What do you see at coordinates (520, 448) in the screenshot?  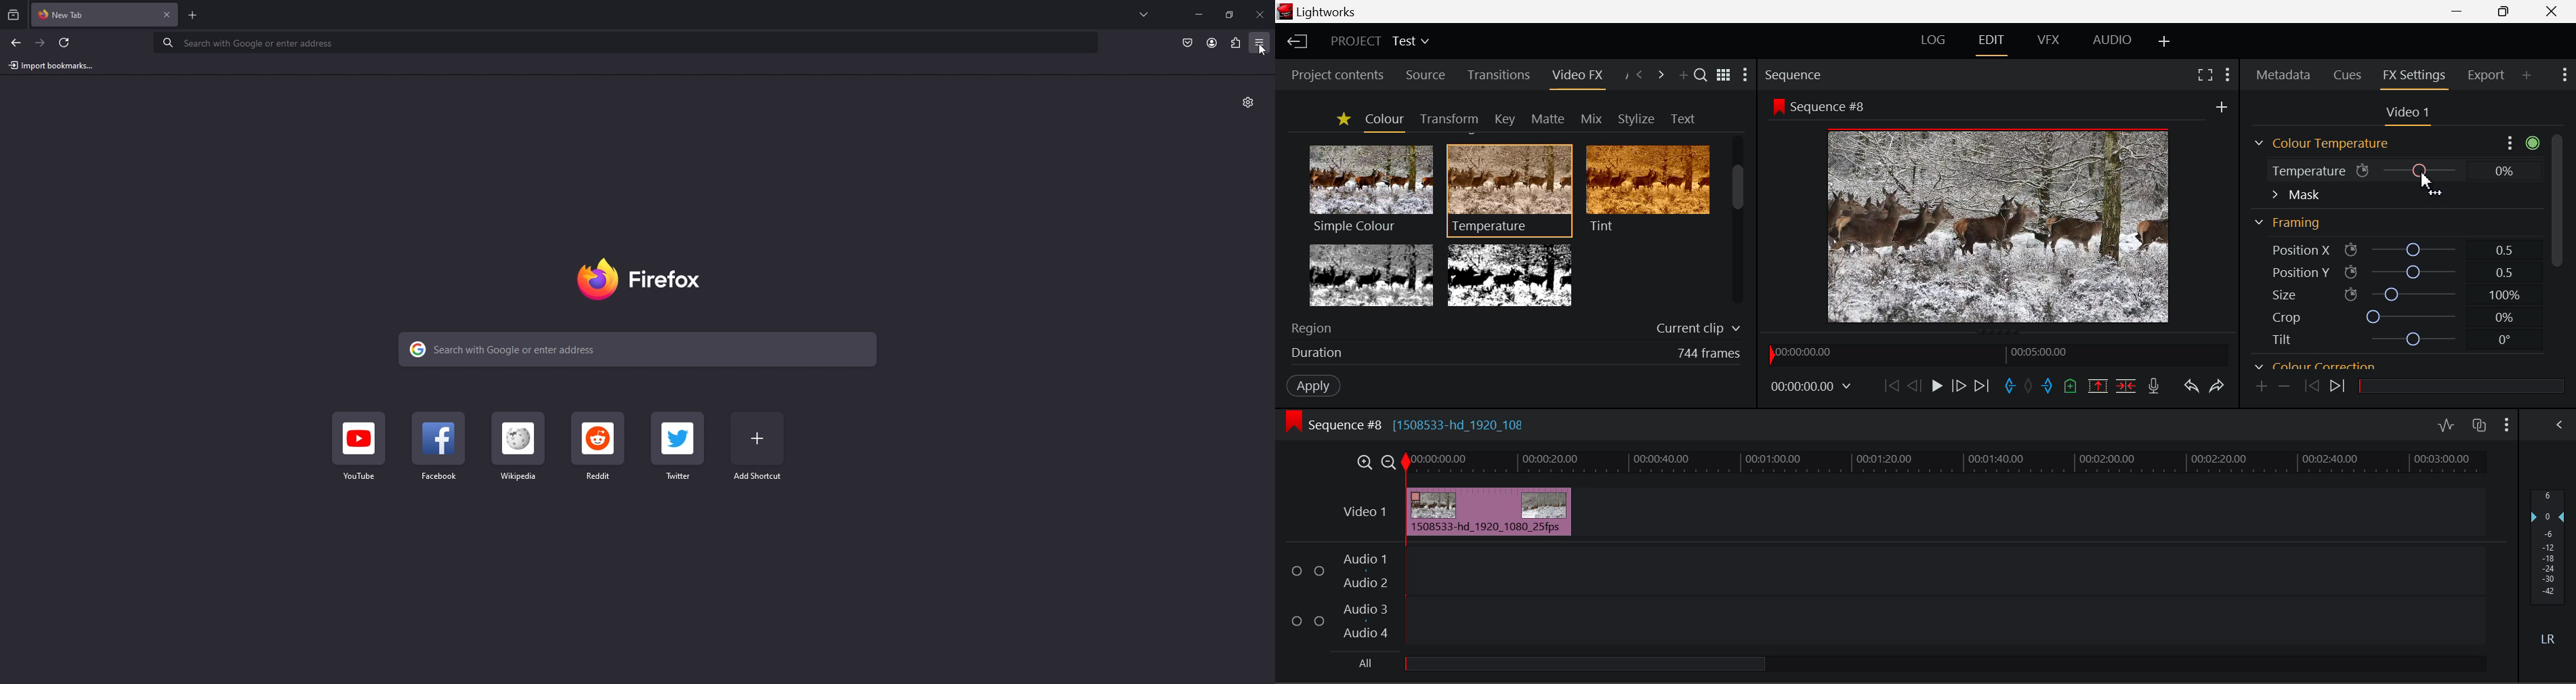 I see `wikipedia` at bounding box center [520, 448].